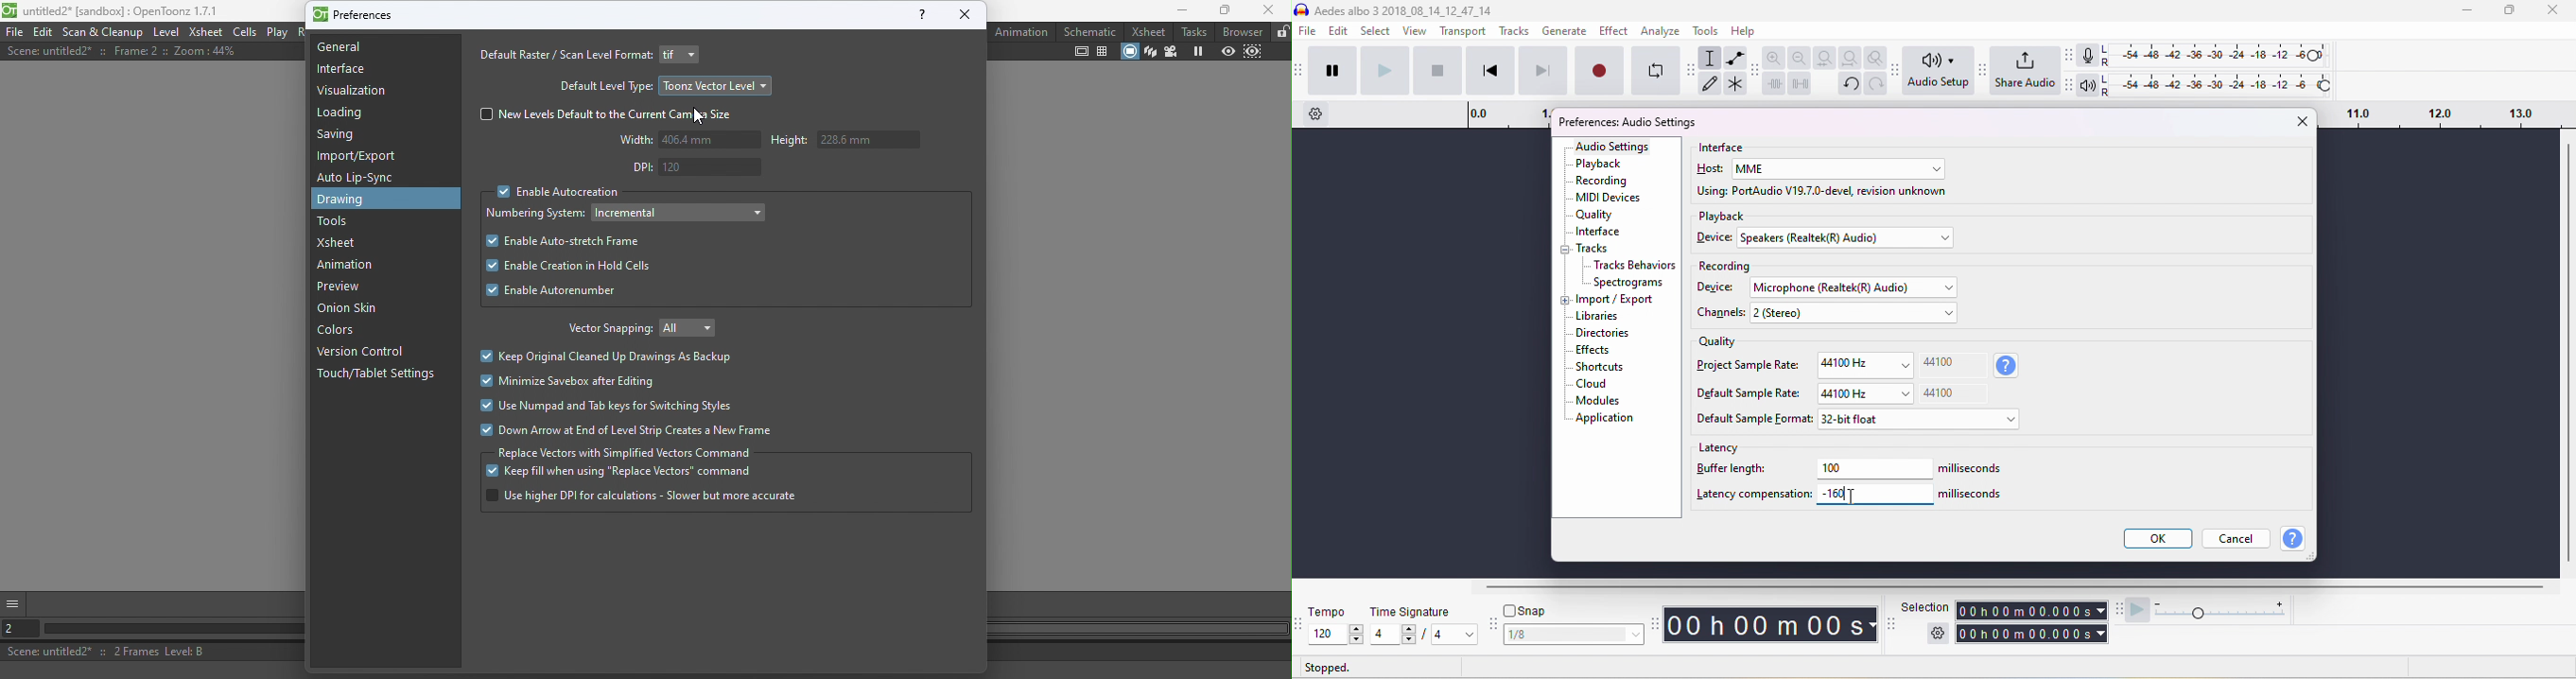 The image size is (2576, 700). What do you see at coordinates (2109, 92) in the screenshot?
I see `R` at bounding box center [2109, 92].